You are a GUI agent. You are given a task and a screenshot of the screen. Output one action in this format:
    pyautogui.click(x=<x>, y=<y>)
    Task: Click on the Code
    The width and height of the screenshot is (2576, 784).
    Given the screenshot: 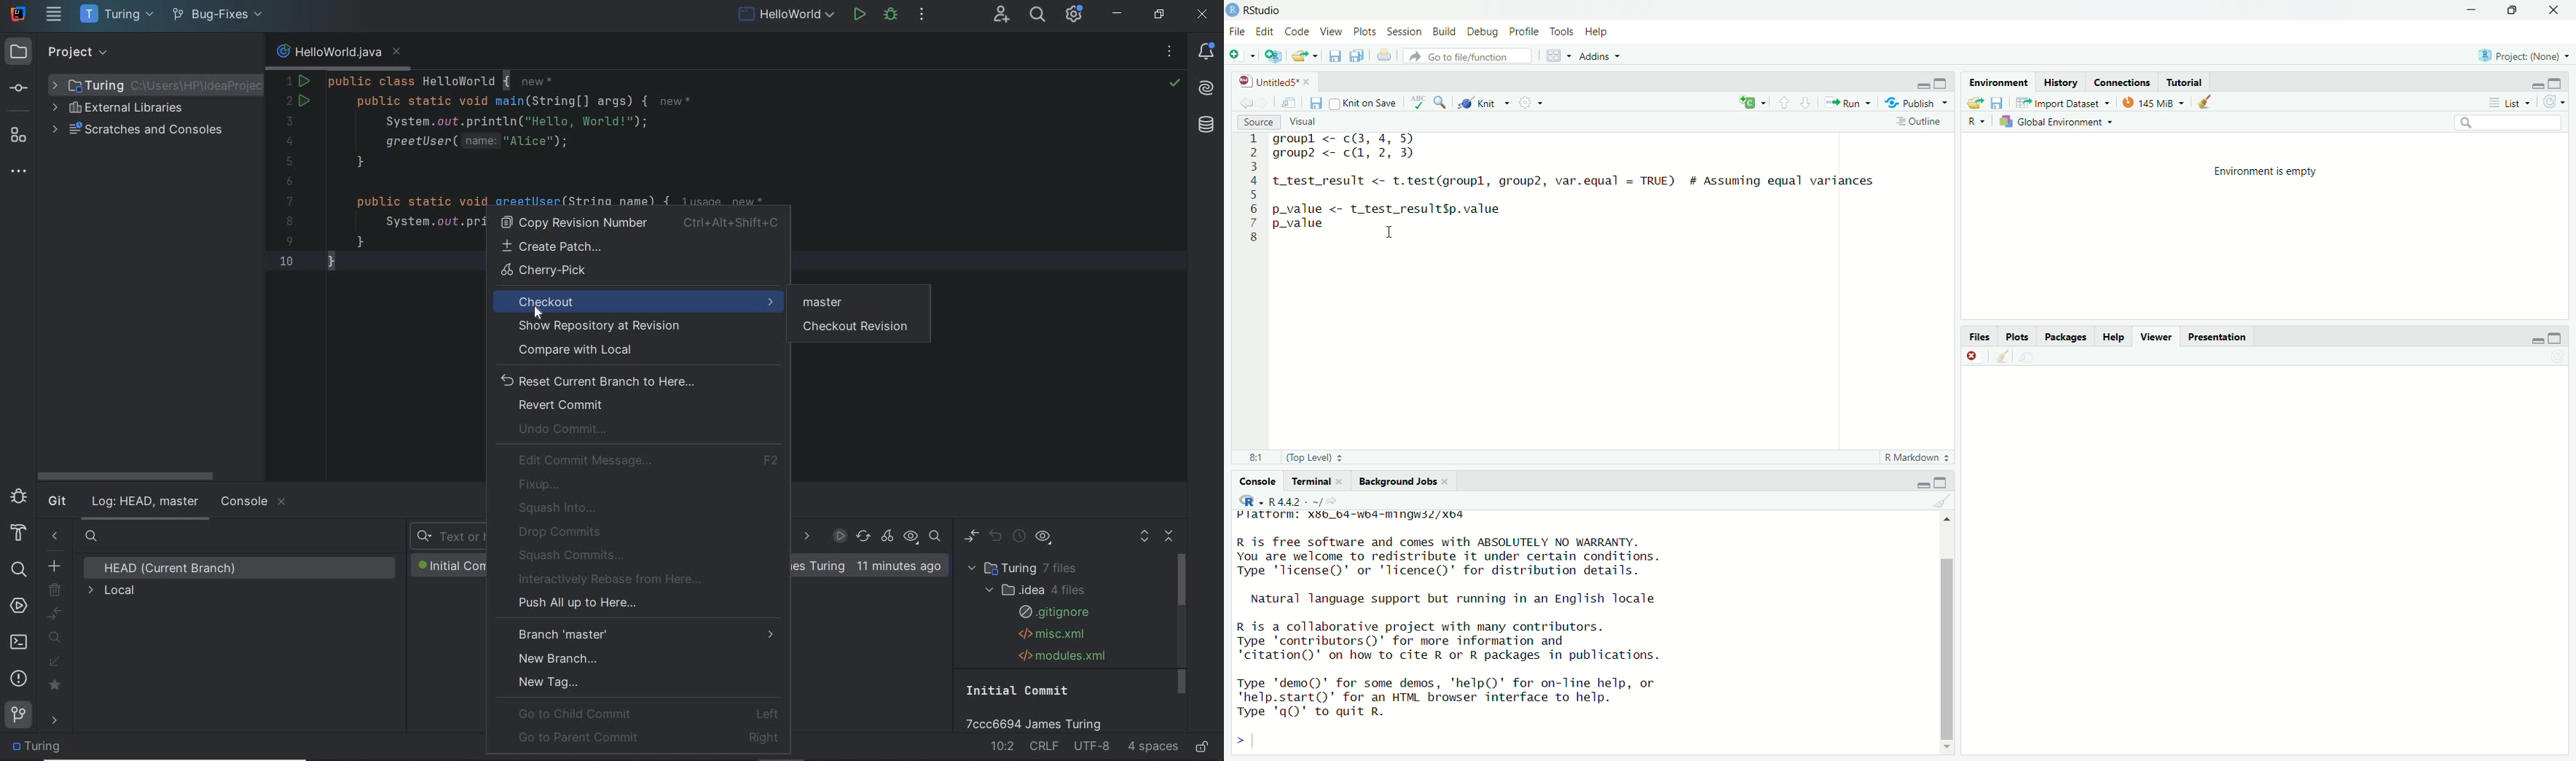 What is the action you would take?
    pyautogui.click(x=1297, y=30)
    